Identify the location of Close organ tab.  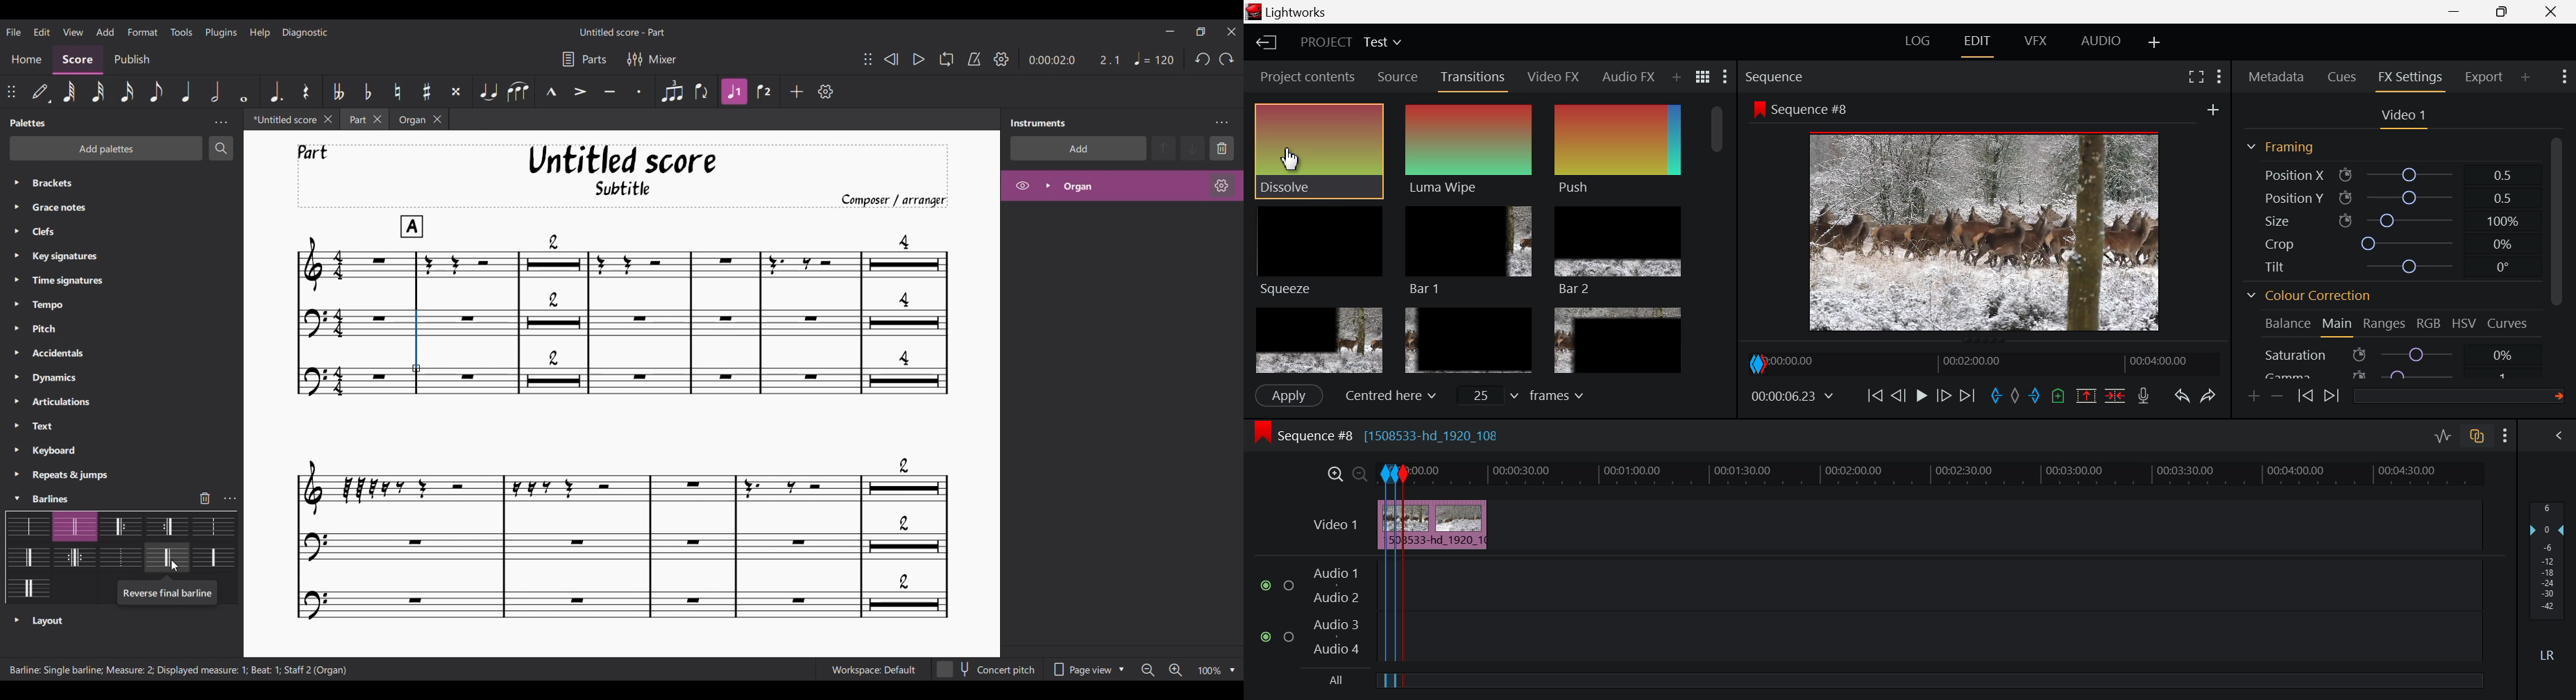
(438, 119).